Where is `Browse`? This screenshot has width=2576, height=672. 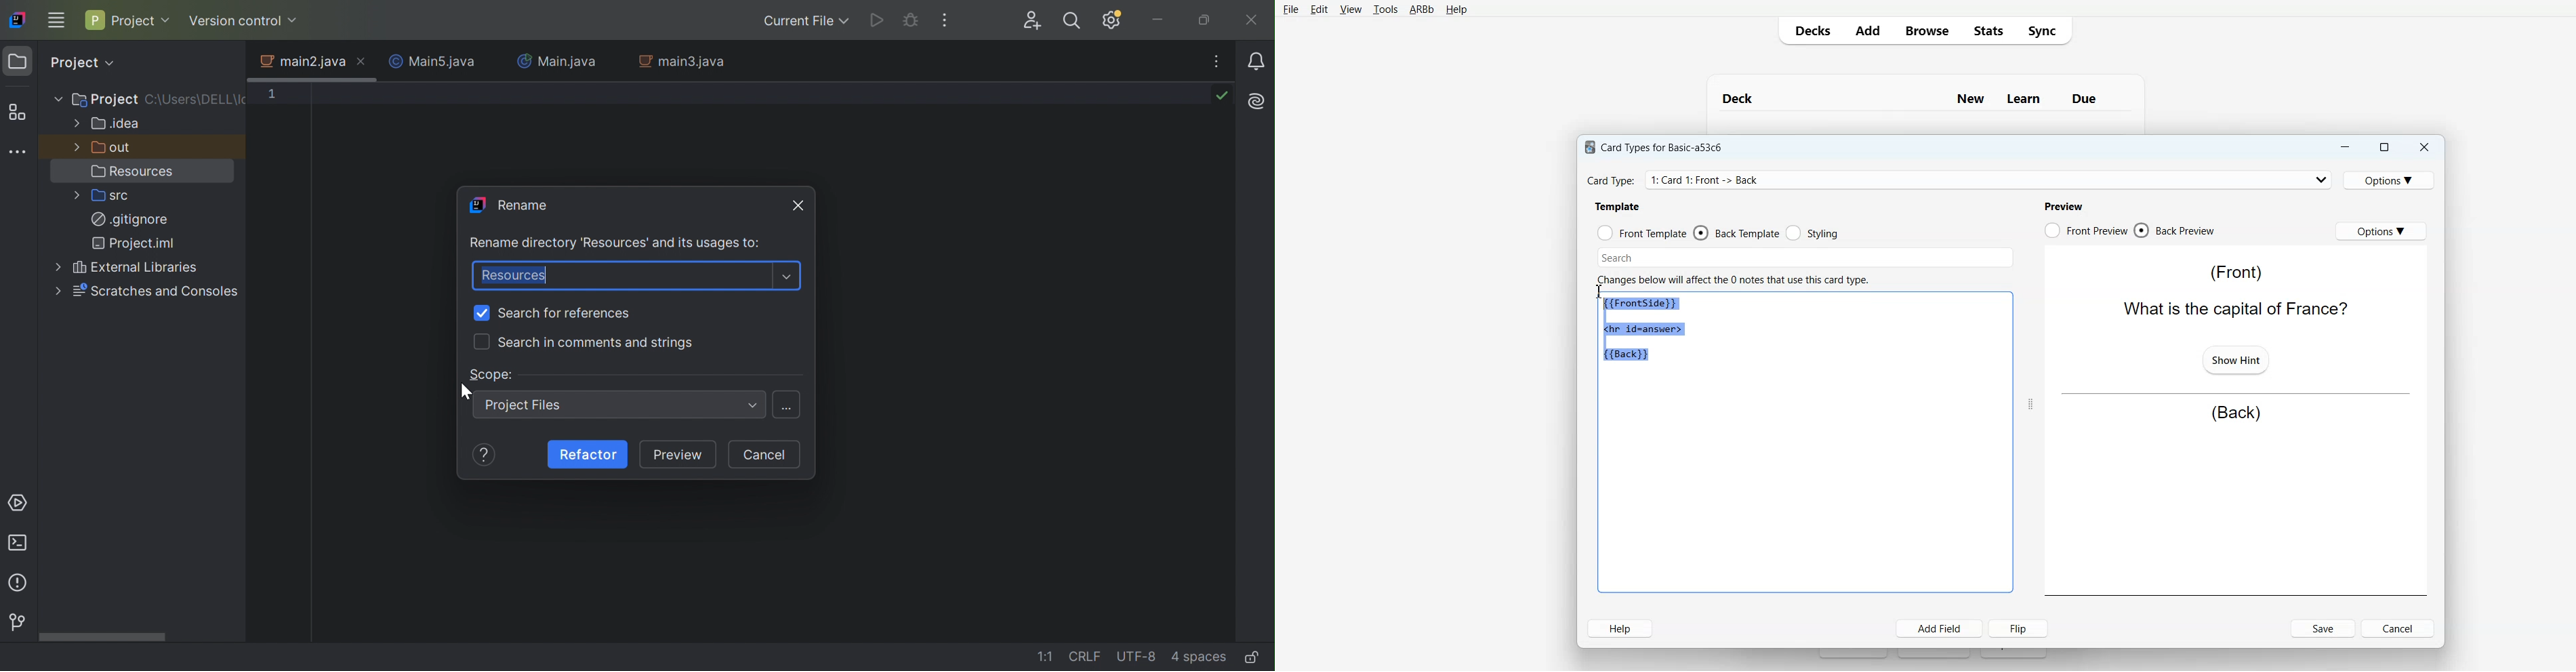 Browse is located at coordinates (1926, 30).